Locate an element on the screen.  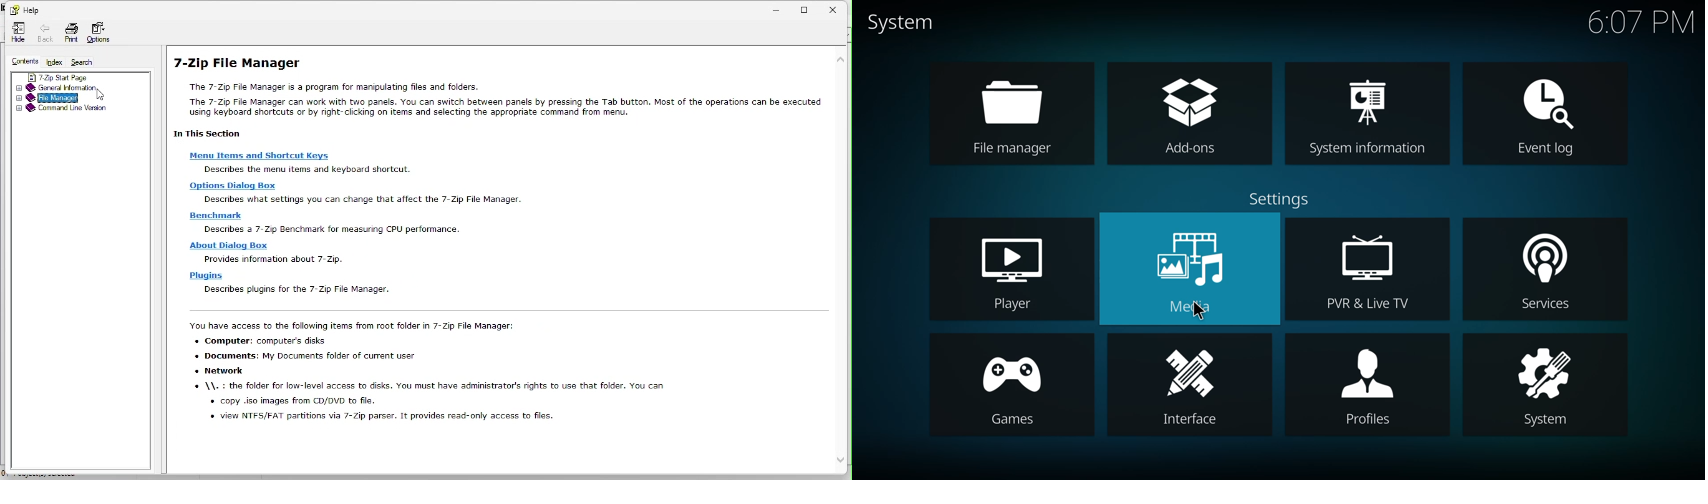
event log is located at coordinates (1546, 101).